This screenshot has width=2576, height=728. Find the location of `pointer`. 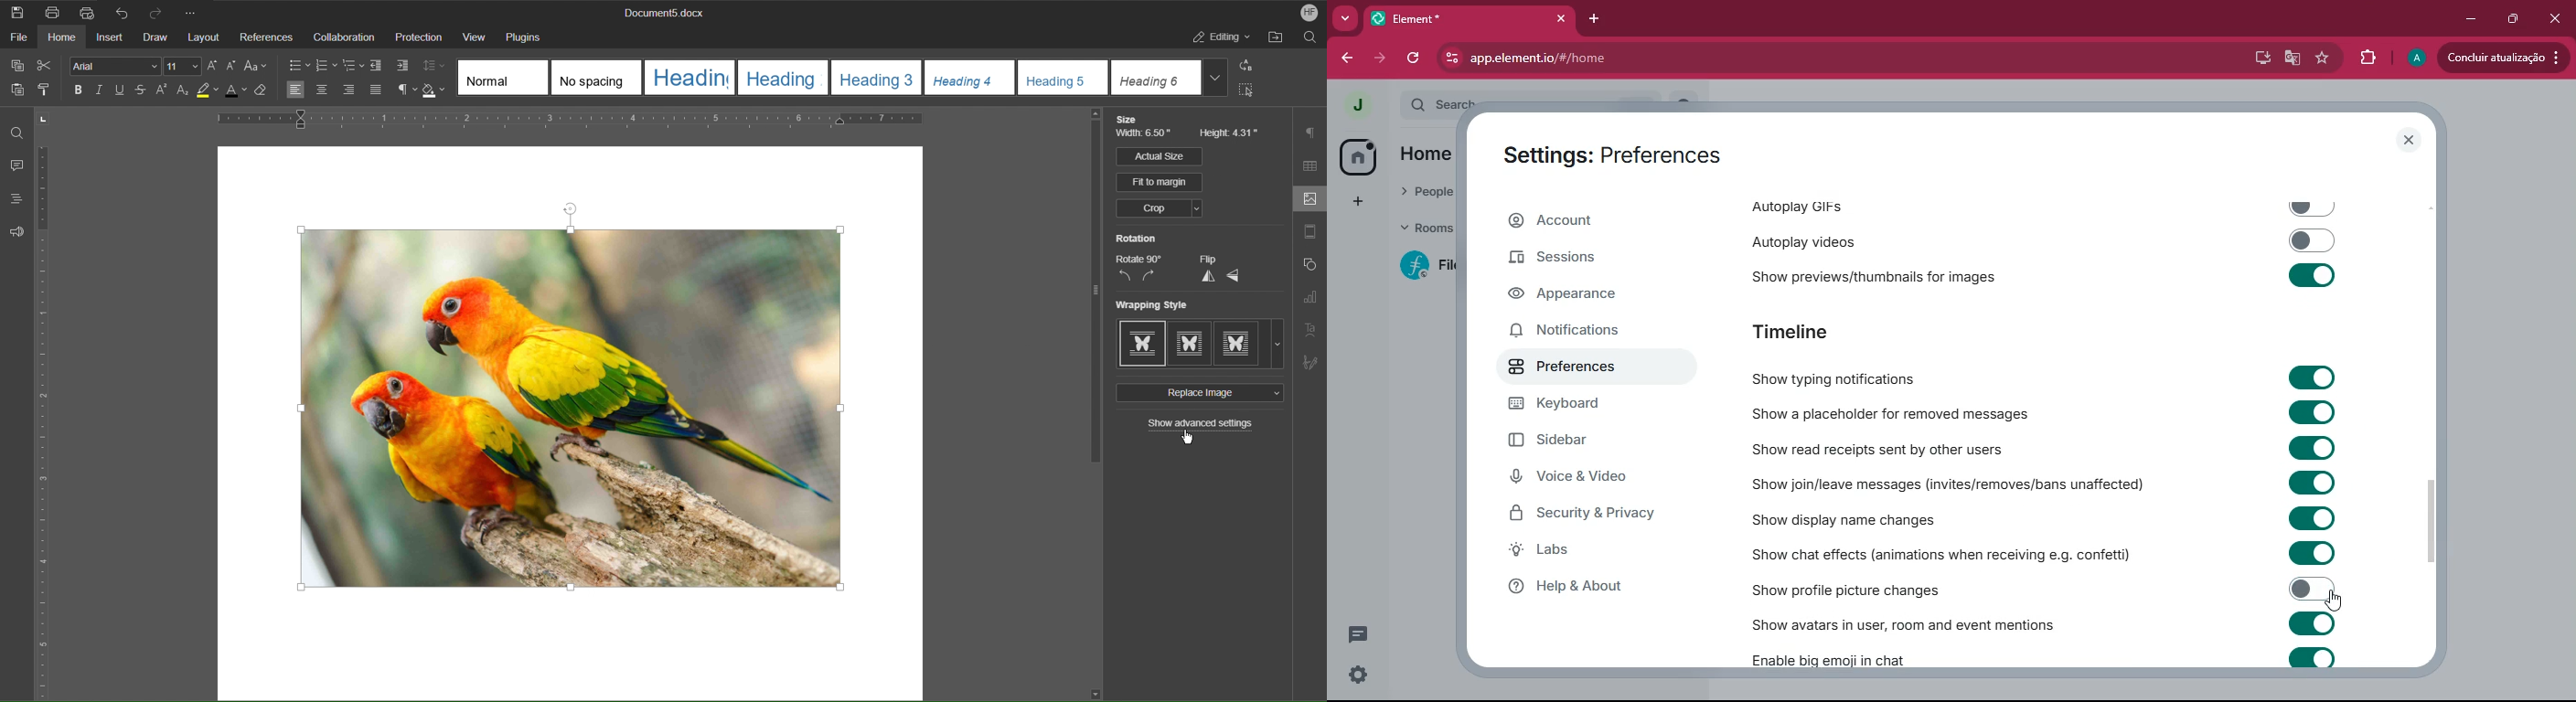

pointer is located at coordinates (1192, 438).